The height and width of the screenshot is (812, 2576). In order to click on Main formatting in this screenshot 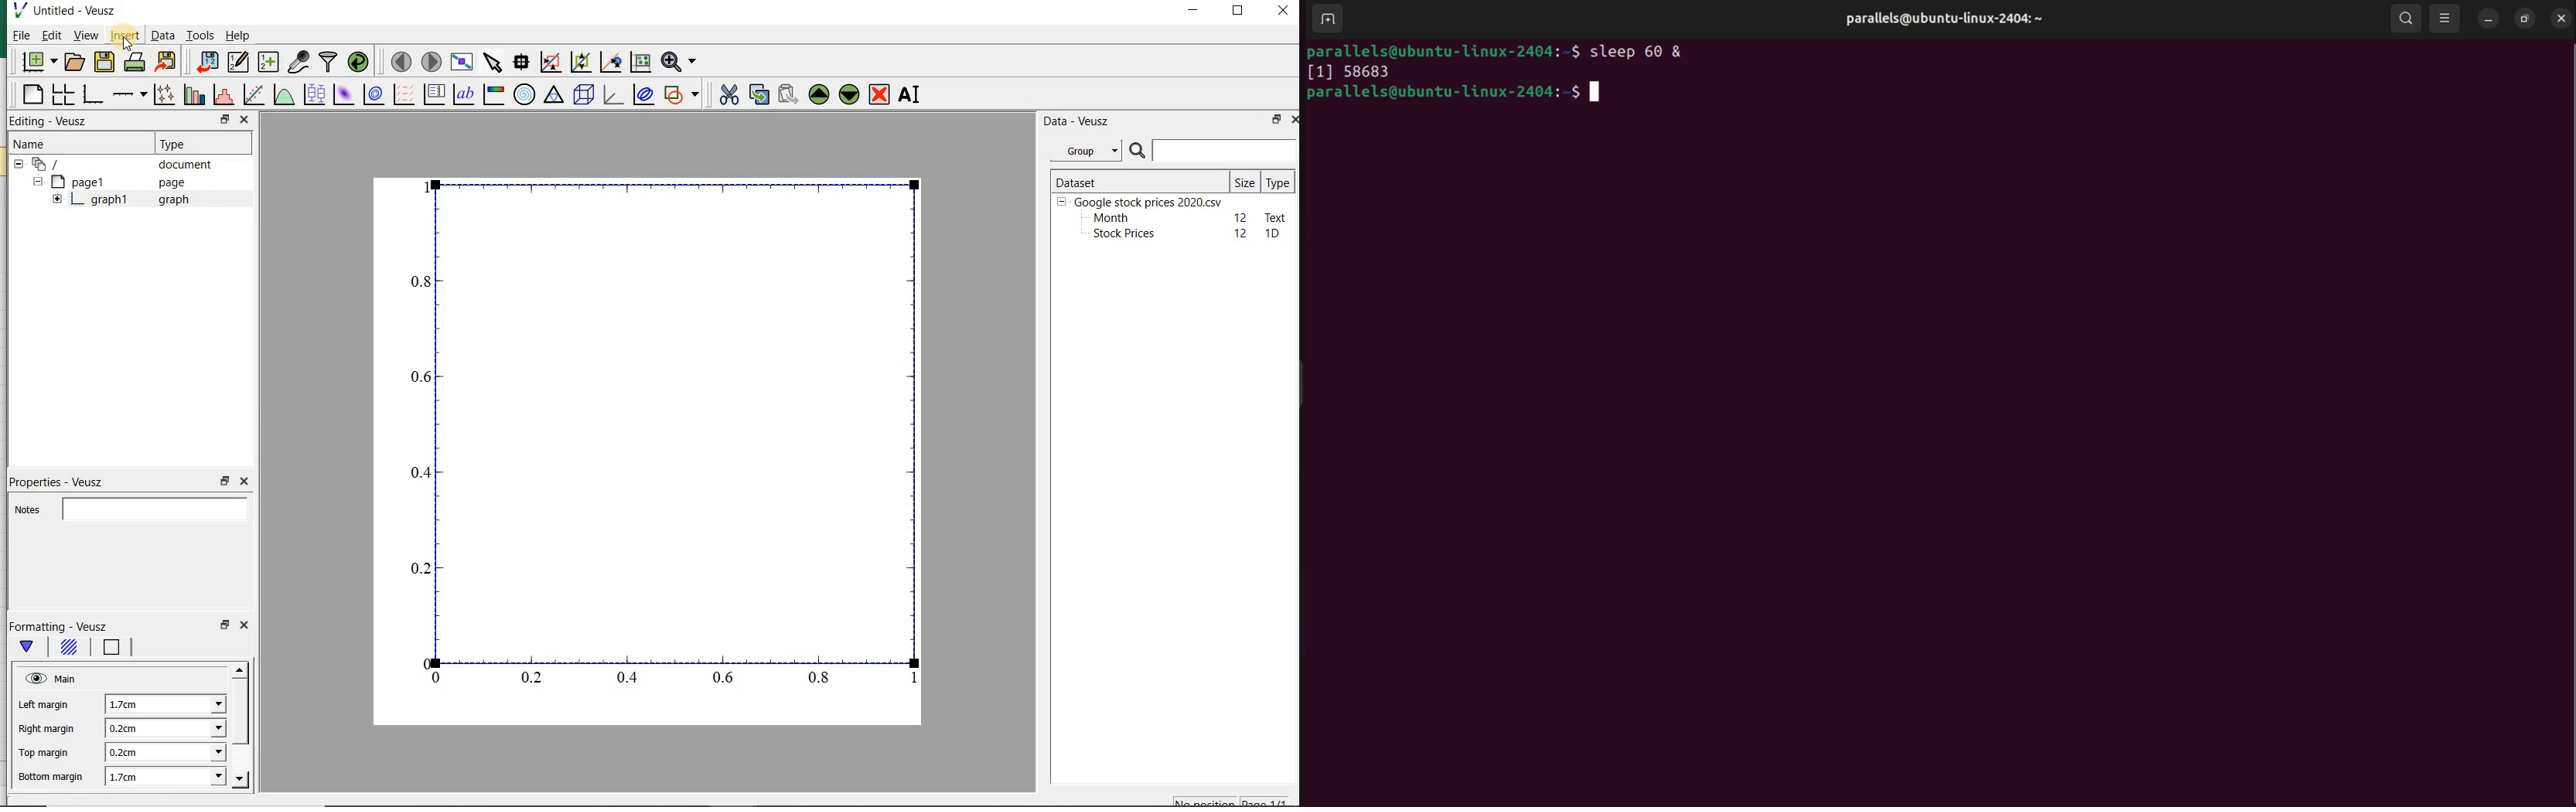, I will do `click(29, 650)`.